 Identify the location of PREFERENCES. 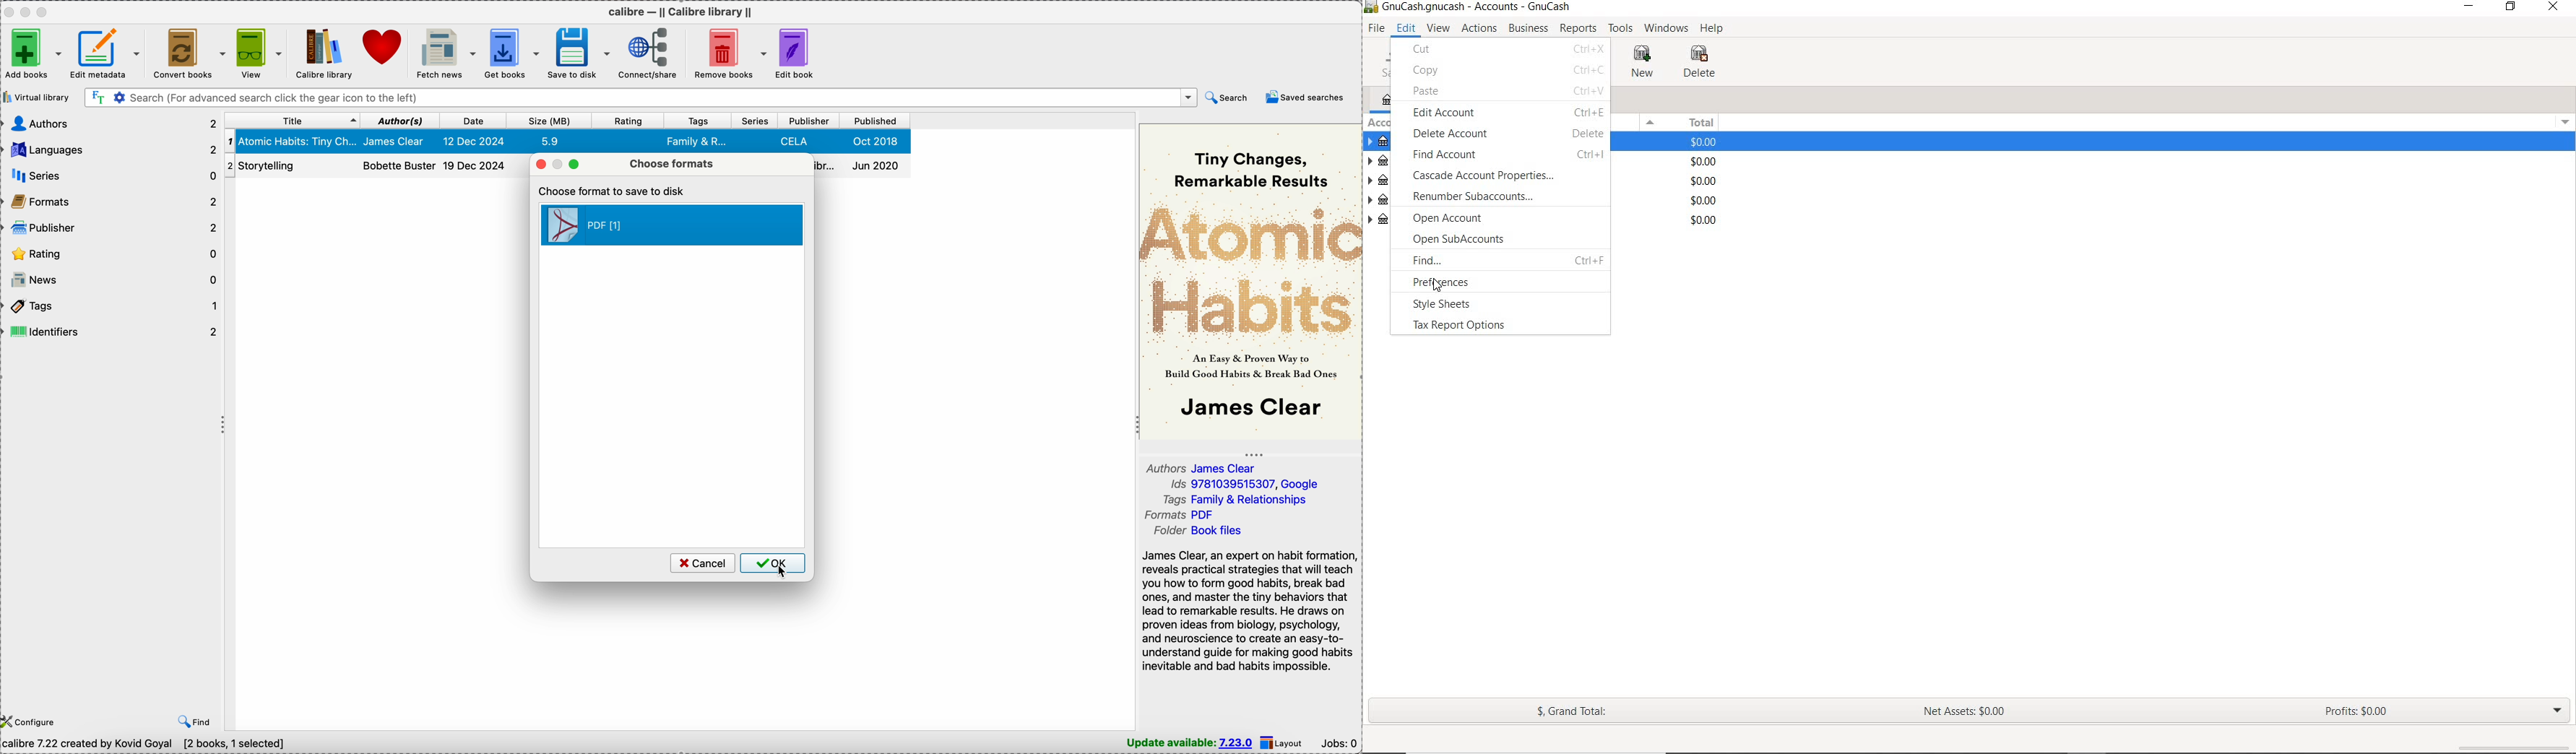
(1505, 281).